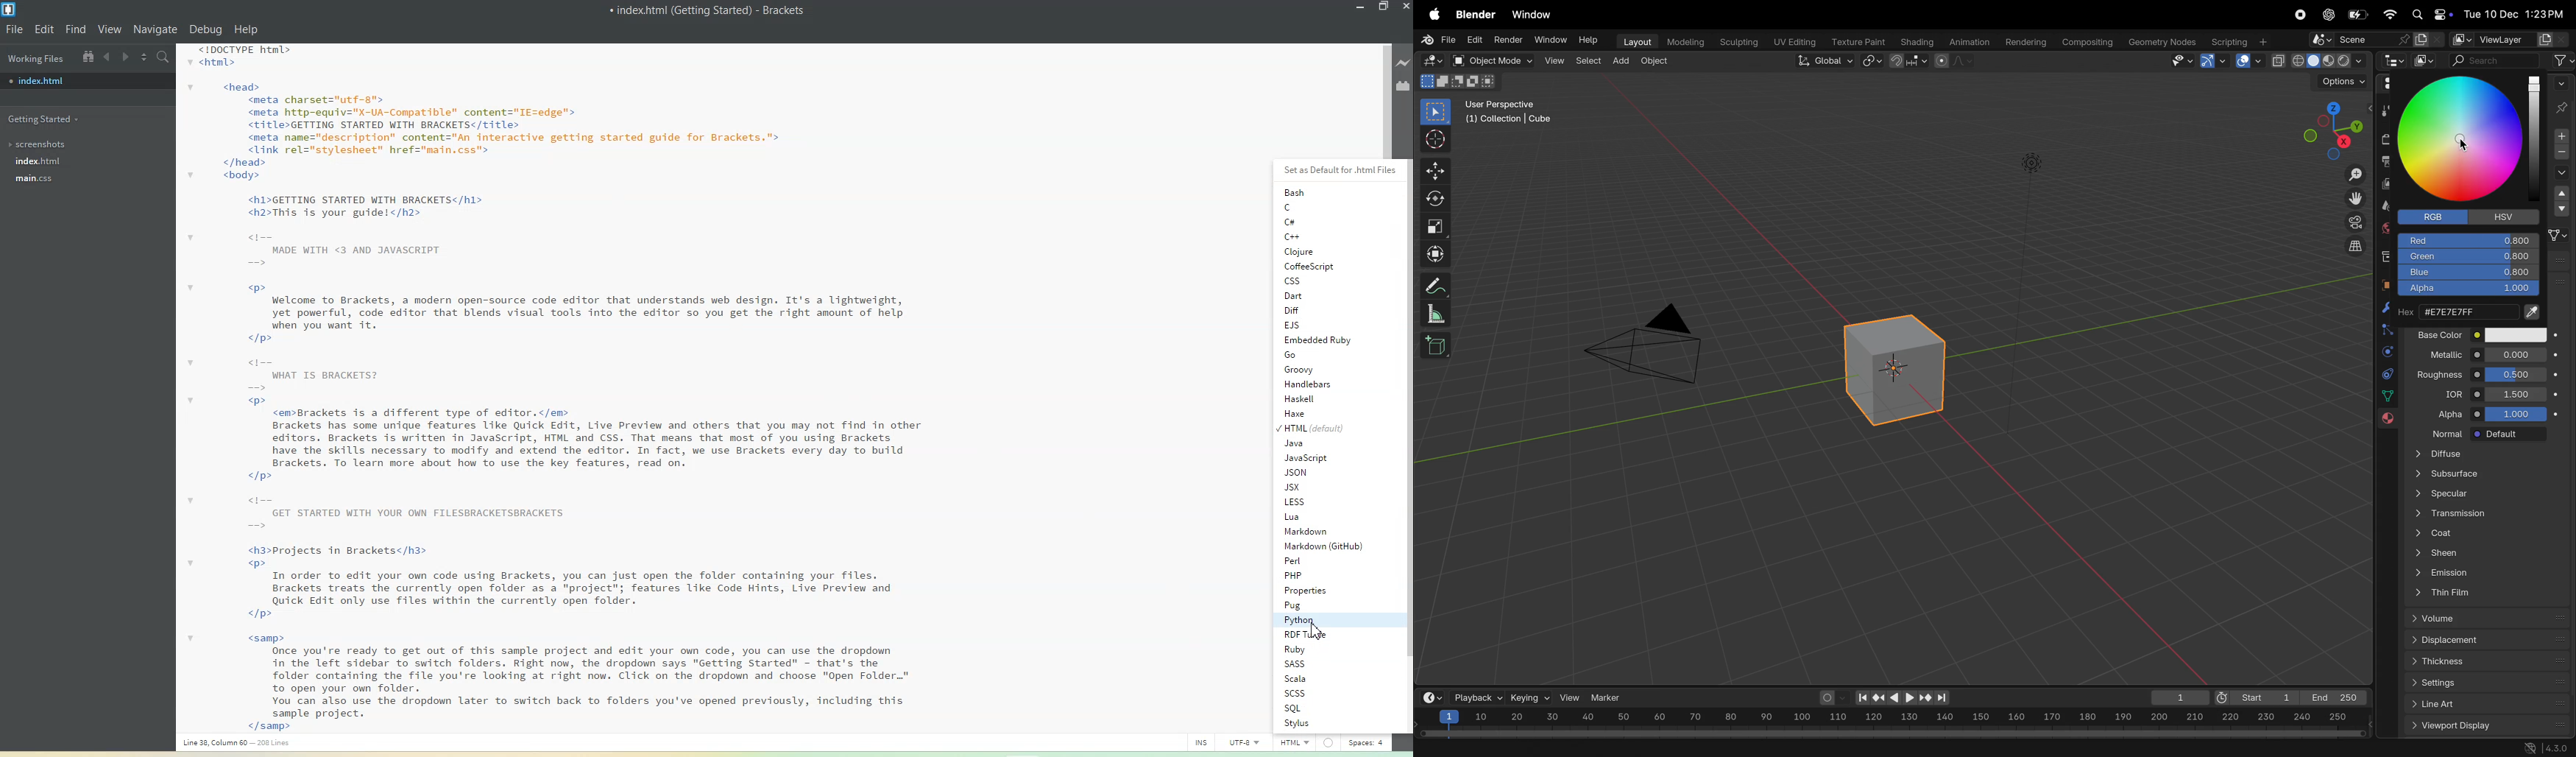 The image size is (2576, 784). What do you see at coordinates (2466, 291) in the screenshot?
I see `alpha` at bounding box center [2466, 291].